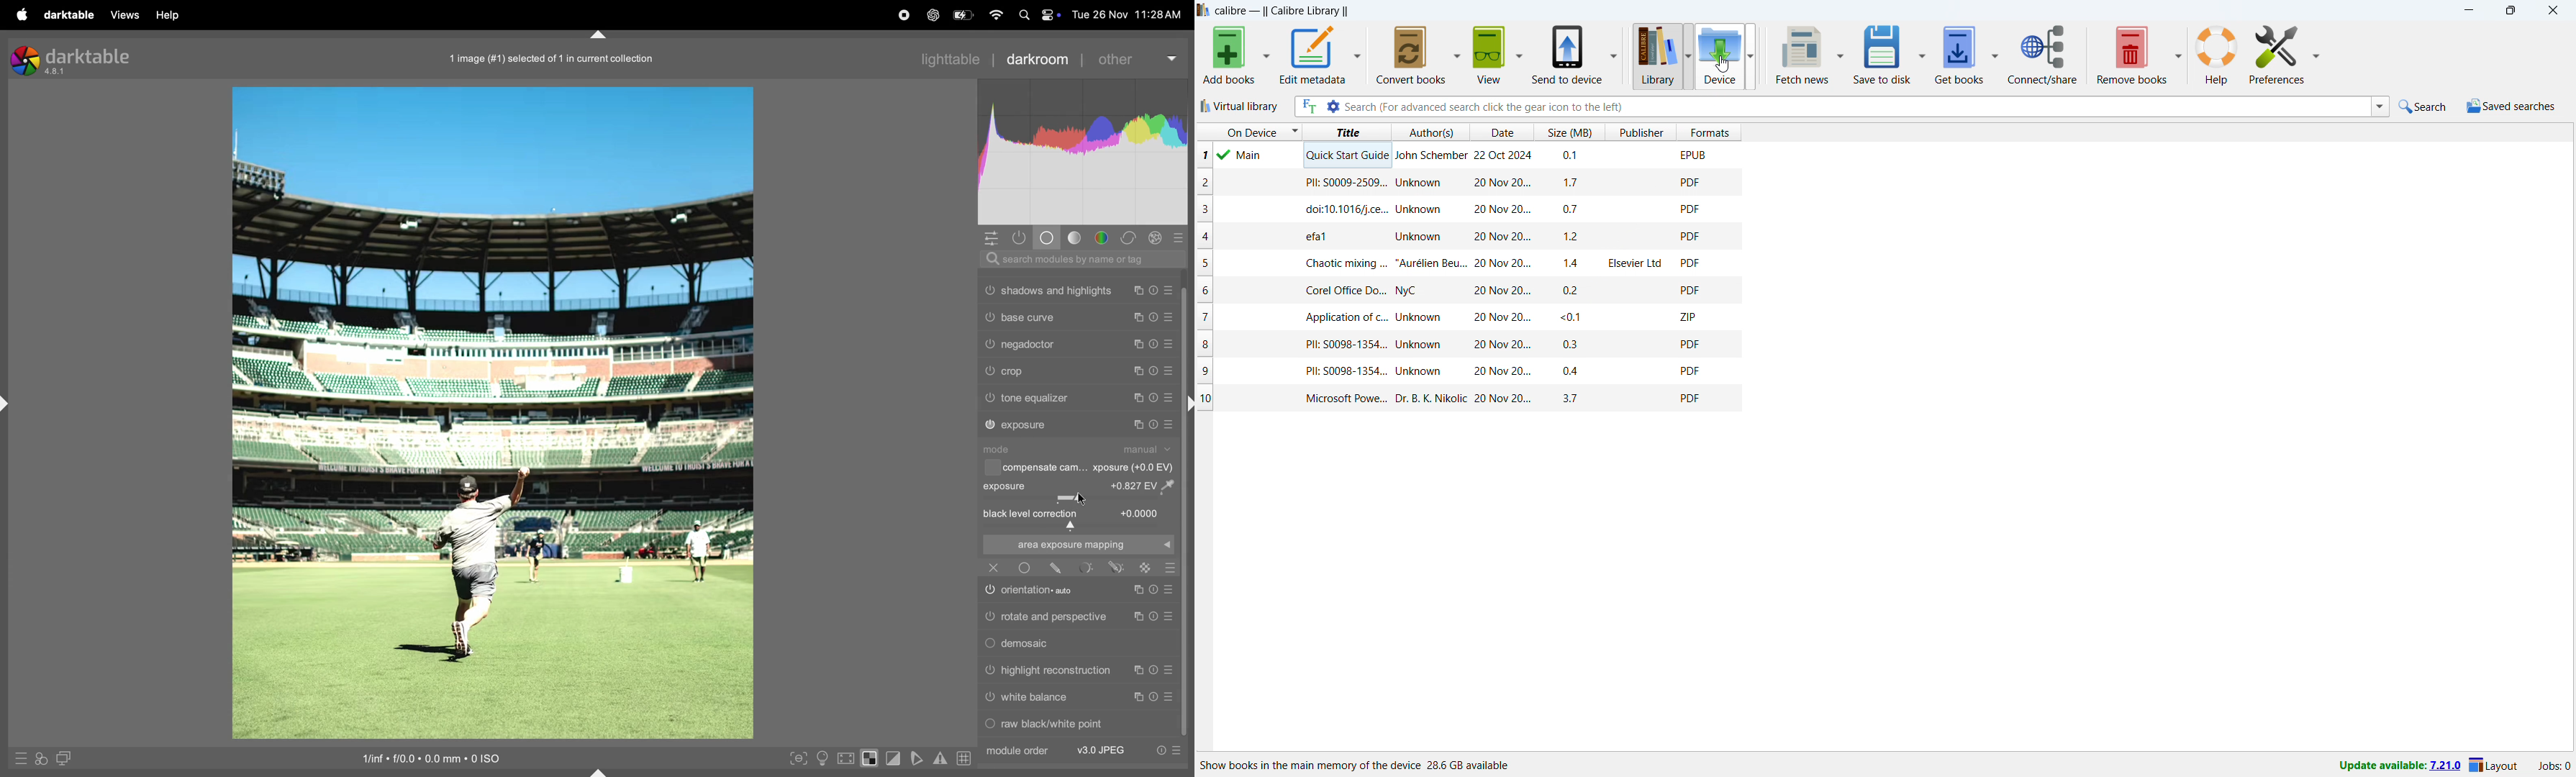 Image resolution: width=2576 pixels, height=784 pixels. I want to click on image, so click(492, 413).